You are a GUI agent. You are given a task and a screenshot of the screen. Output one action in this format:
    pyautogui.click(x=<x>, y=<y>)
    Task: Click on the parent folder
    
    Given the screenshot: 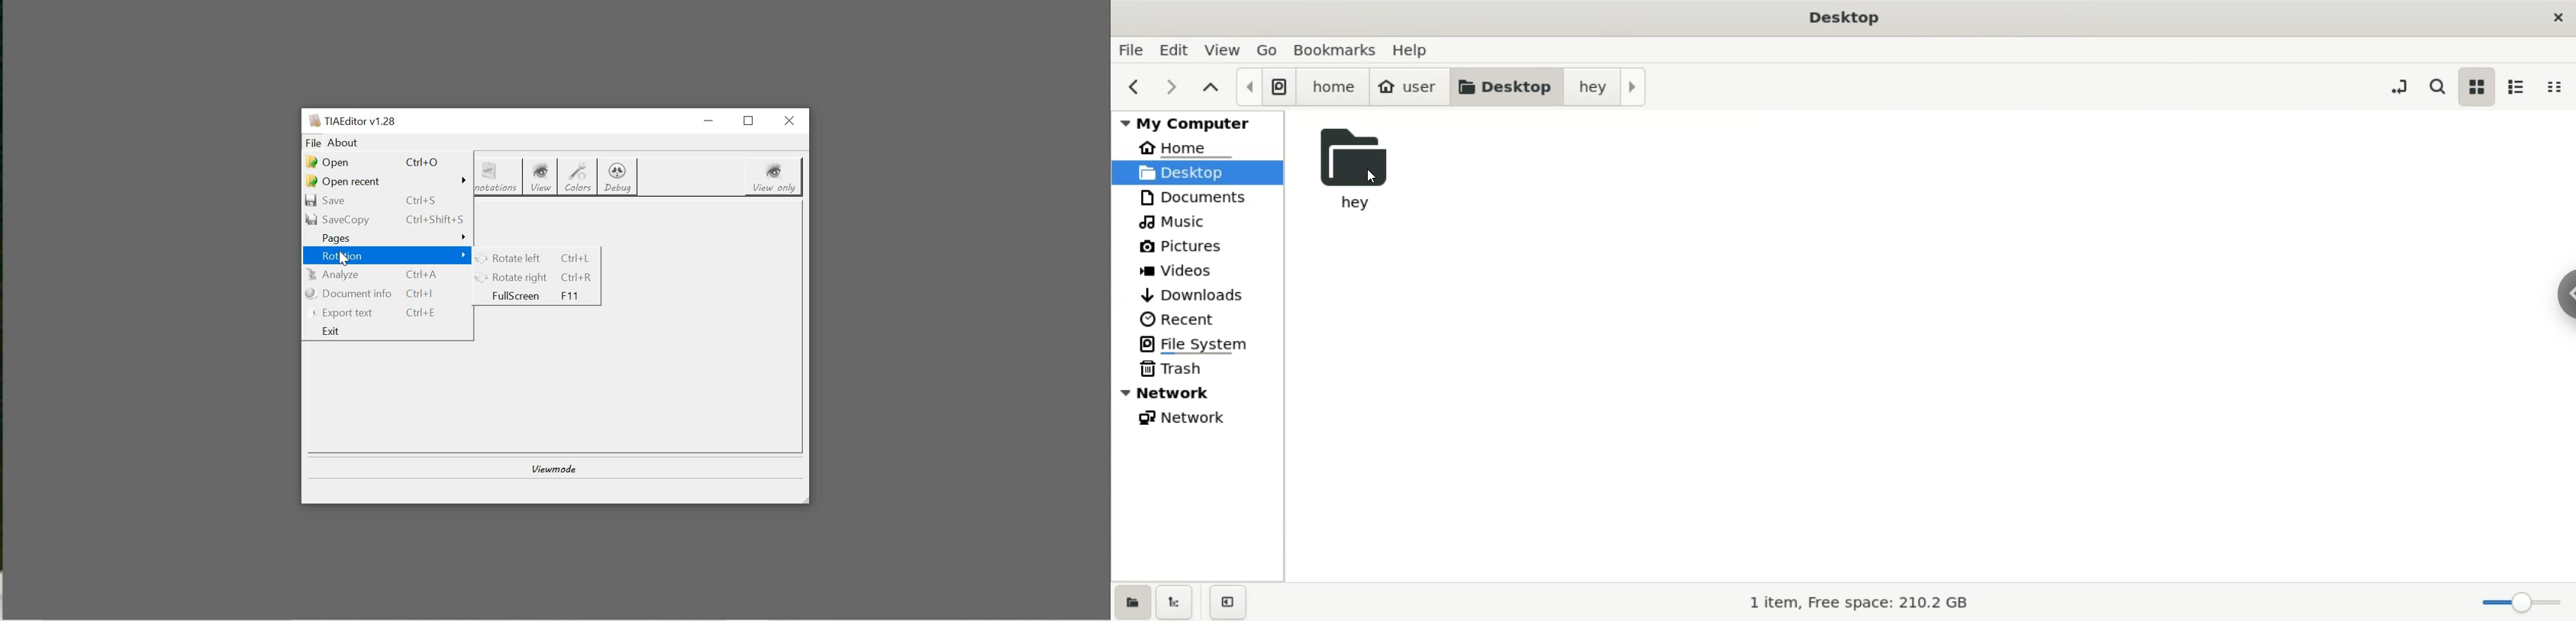 What is the action you would take?
    pyautogui.click(x=1212, y=88)
    